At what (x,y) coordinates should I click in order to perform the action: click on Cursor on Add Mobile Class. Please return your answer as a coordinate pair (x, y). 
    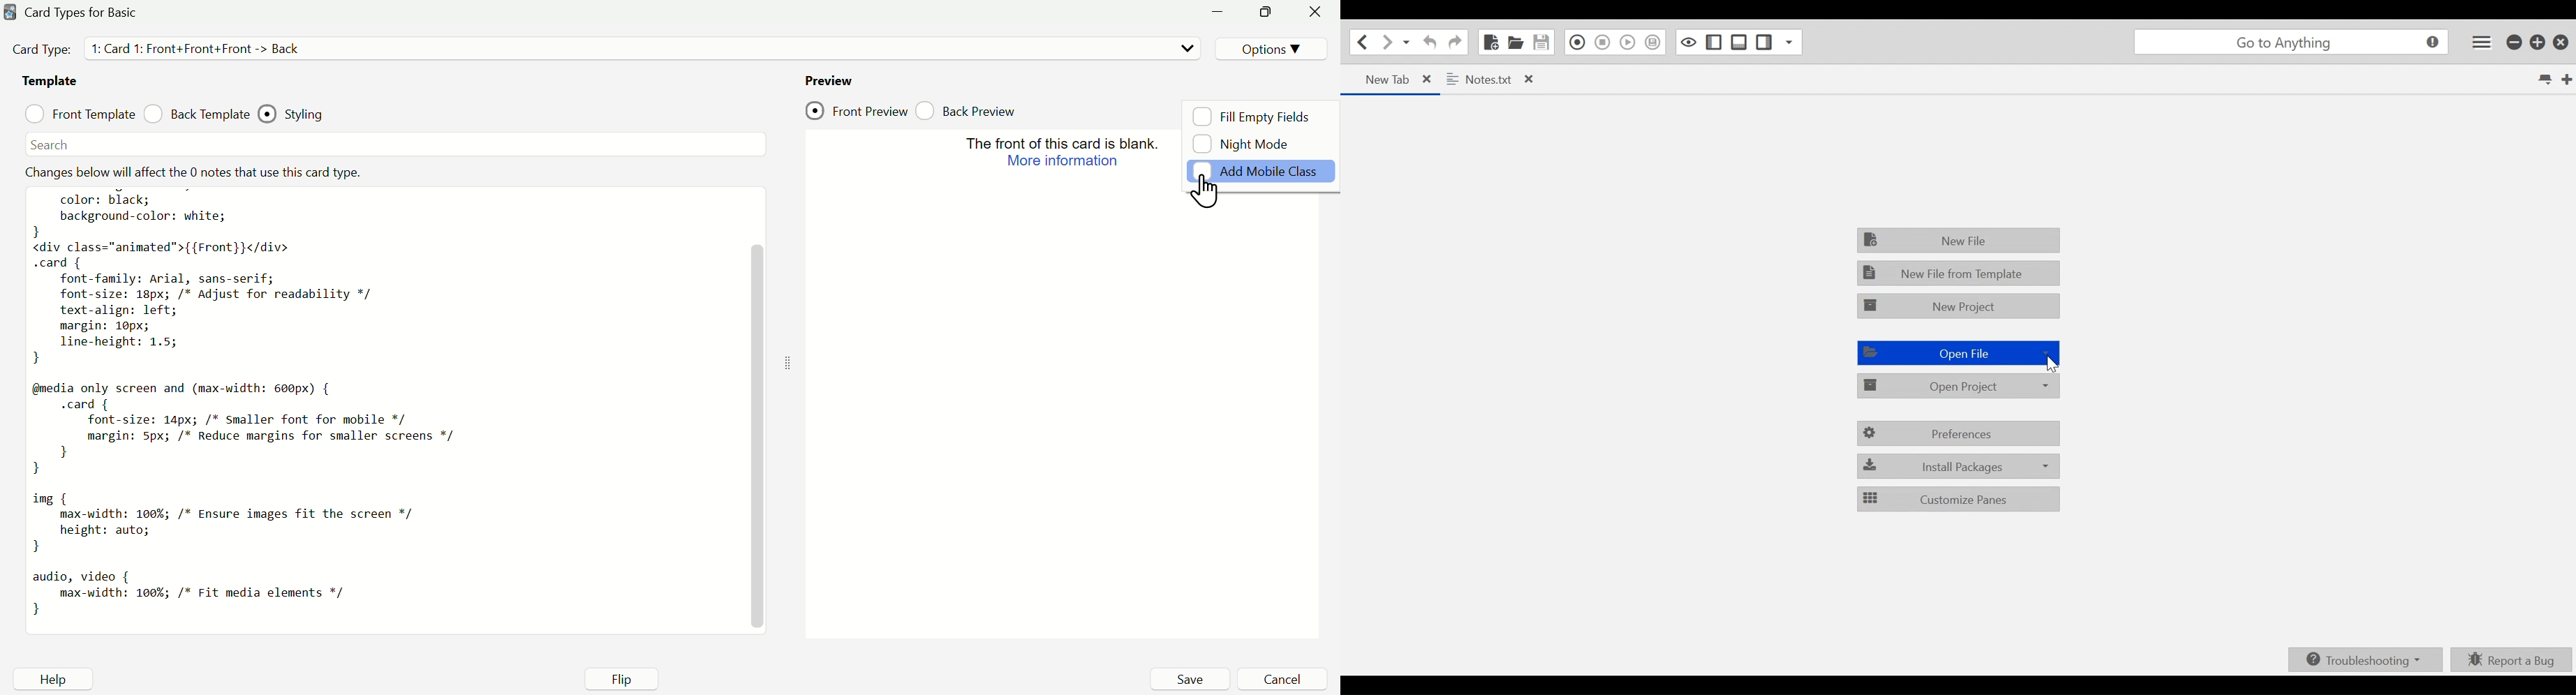
    Looking at the image, I should click on (1209, 190).